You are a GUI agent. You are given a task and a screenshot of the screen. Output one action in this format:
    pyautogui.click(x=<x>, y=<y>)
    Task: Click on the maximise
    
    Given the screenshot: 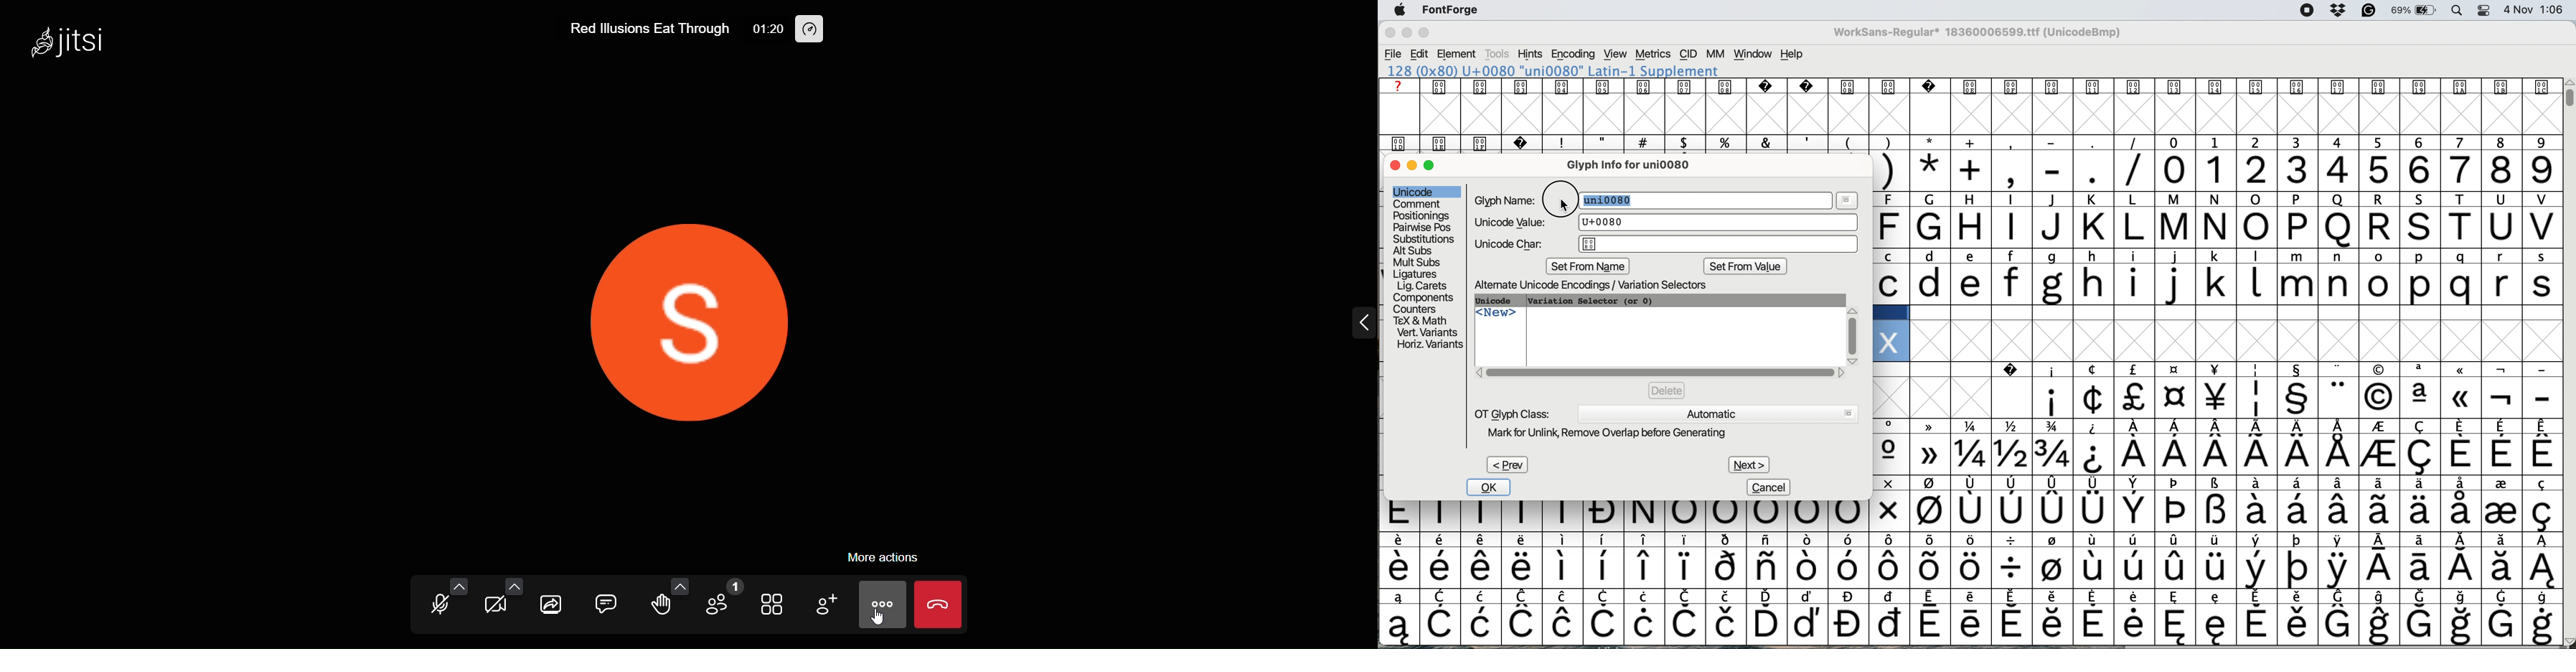 What is the action you would take?
    pyautogui.click(x=1429, y=34)
    